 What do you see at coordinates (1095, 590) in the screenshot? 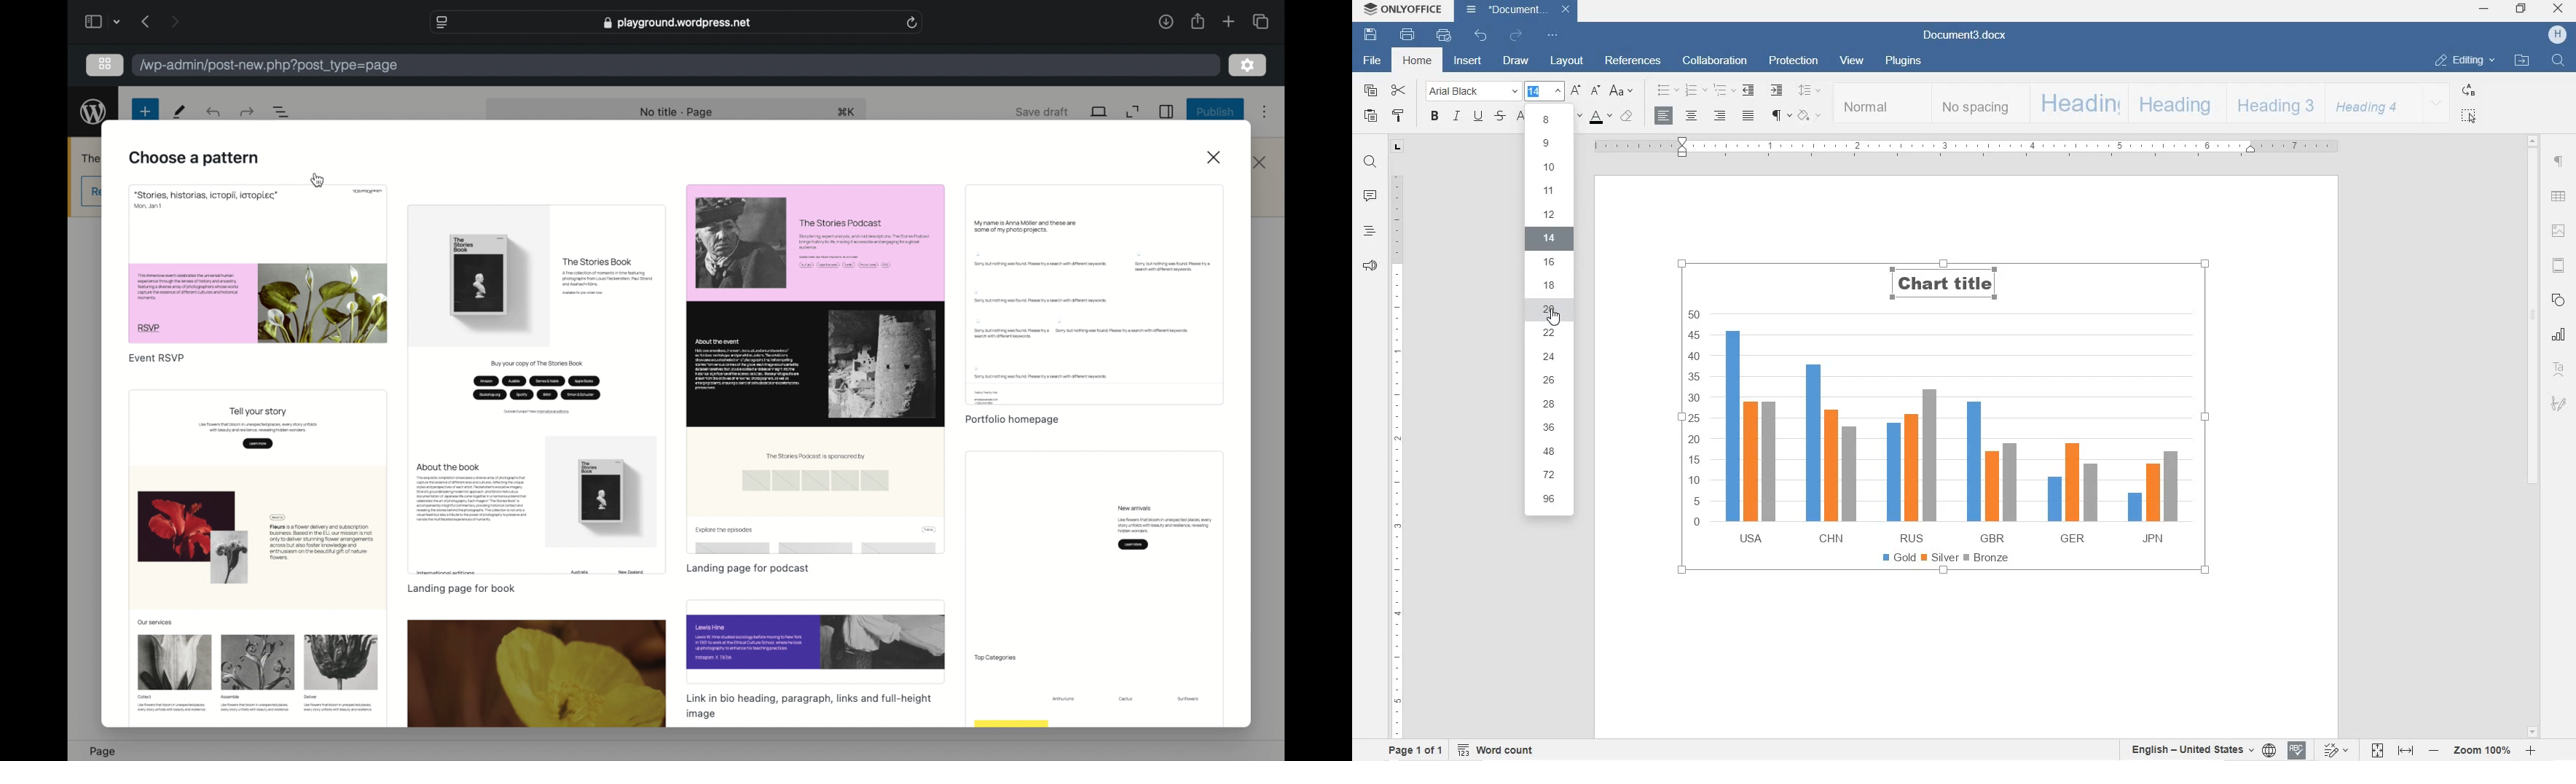
I see `preview` at bounding box center [1095, 590].